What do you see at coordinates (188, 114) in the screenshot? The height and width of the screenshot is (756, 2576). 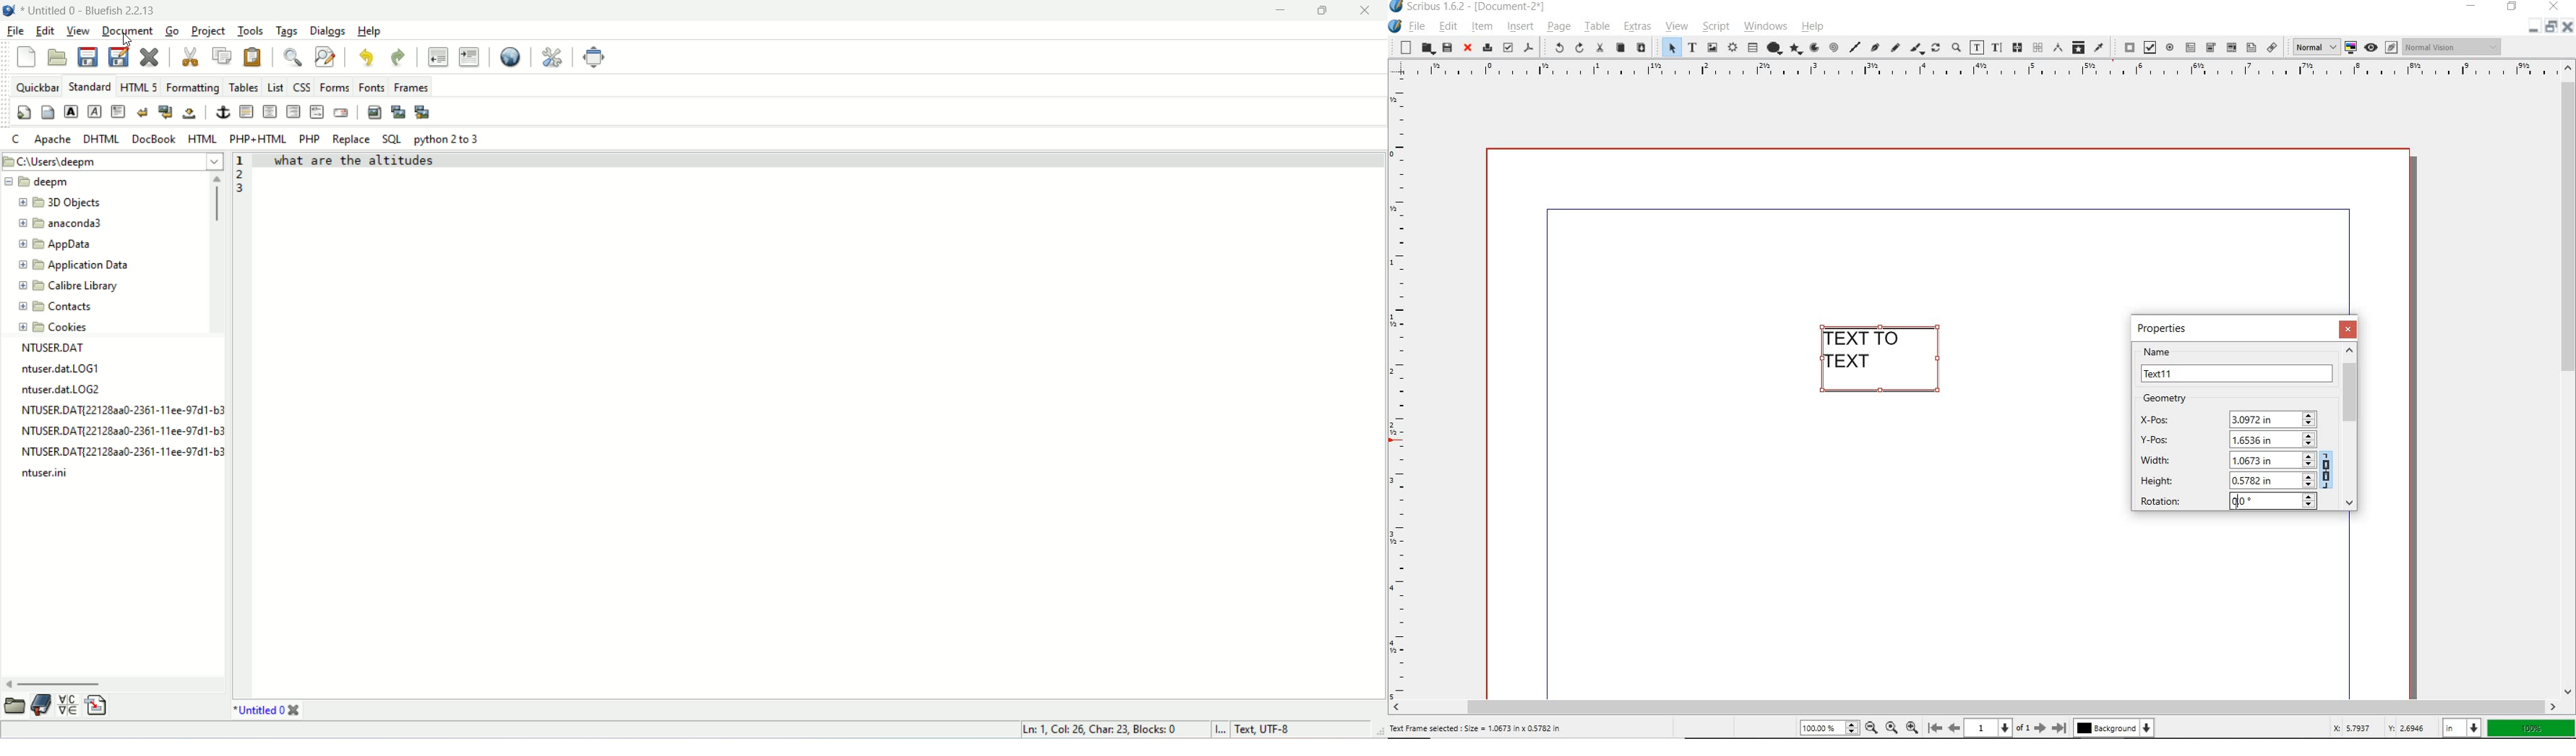 I see `non-breaking space` at bounding box center [188, 114].